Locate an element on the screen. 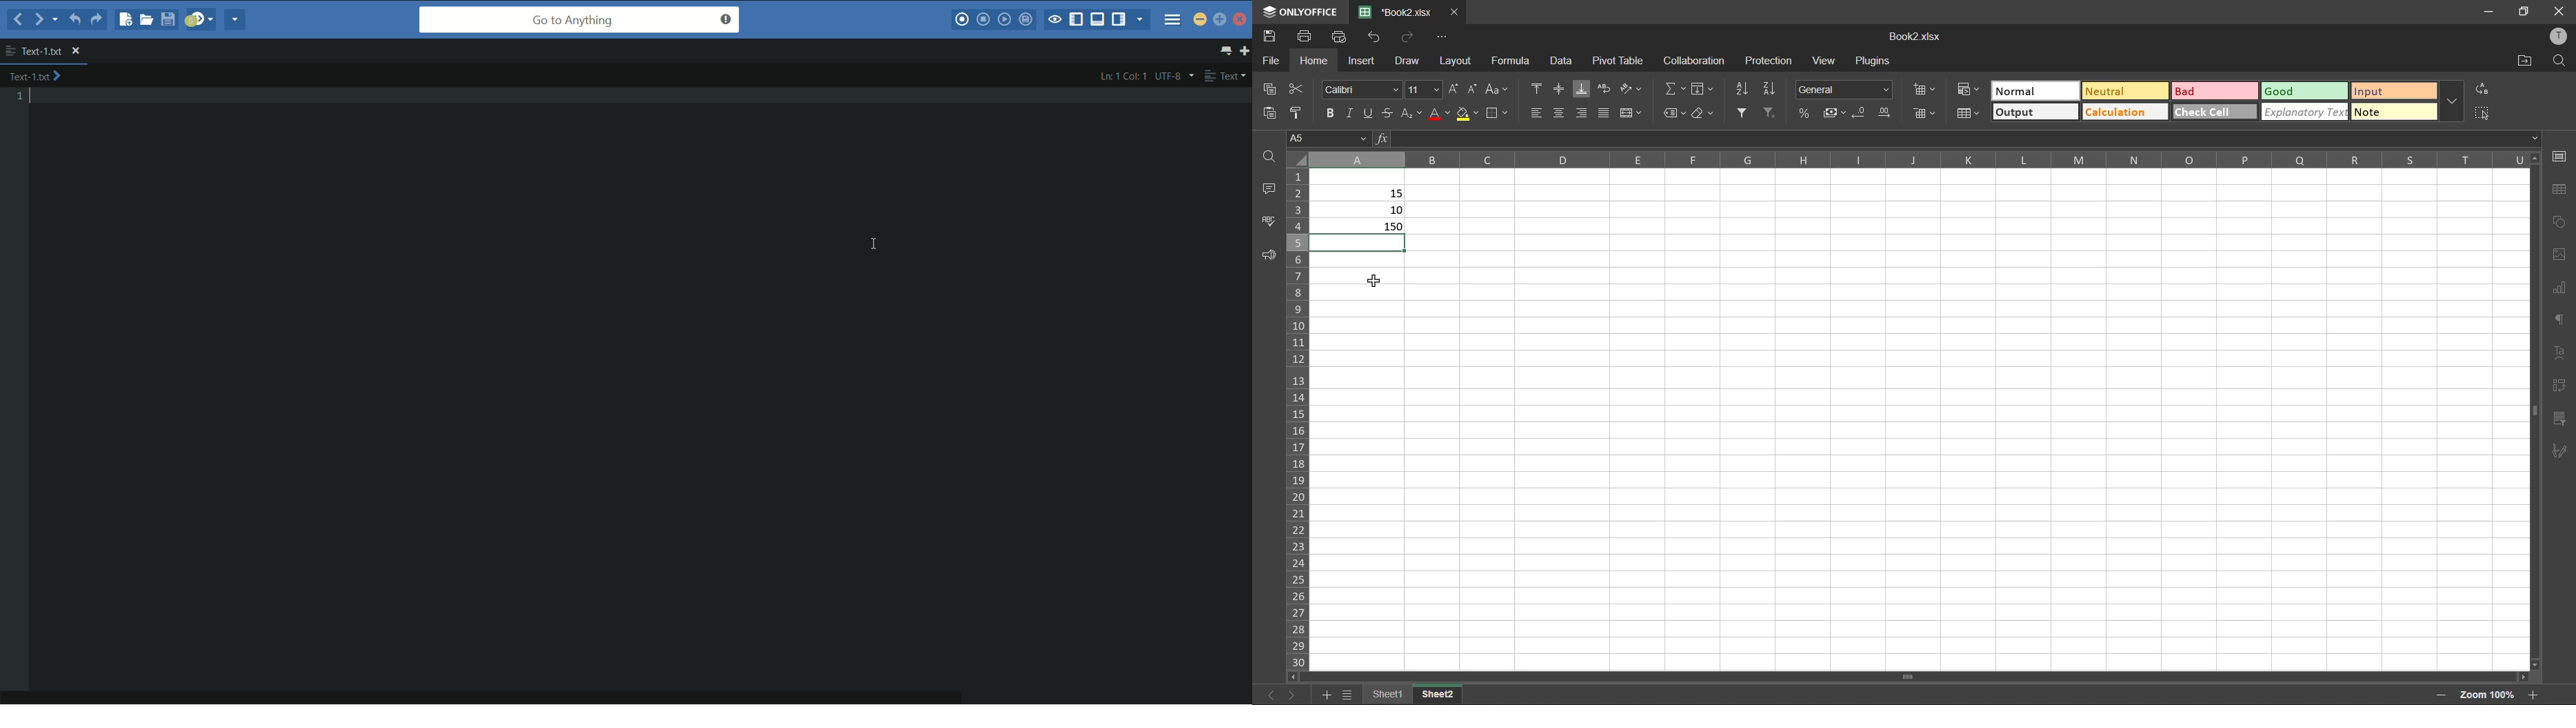 The image size is (2576, 728). pivot table is located at coordinates (1615, 59).